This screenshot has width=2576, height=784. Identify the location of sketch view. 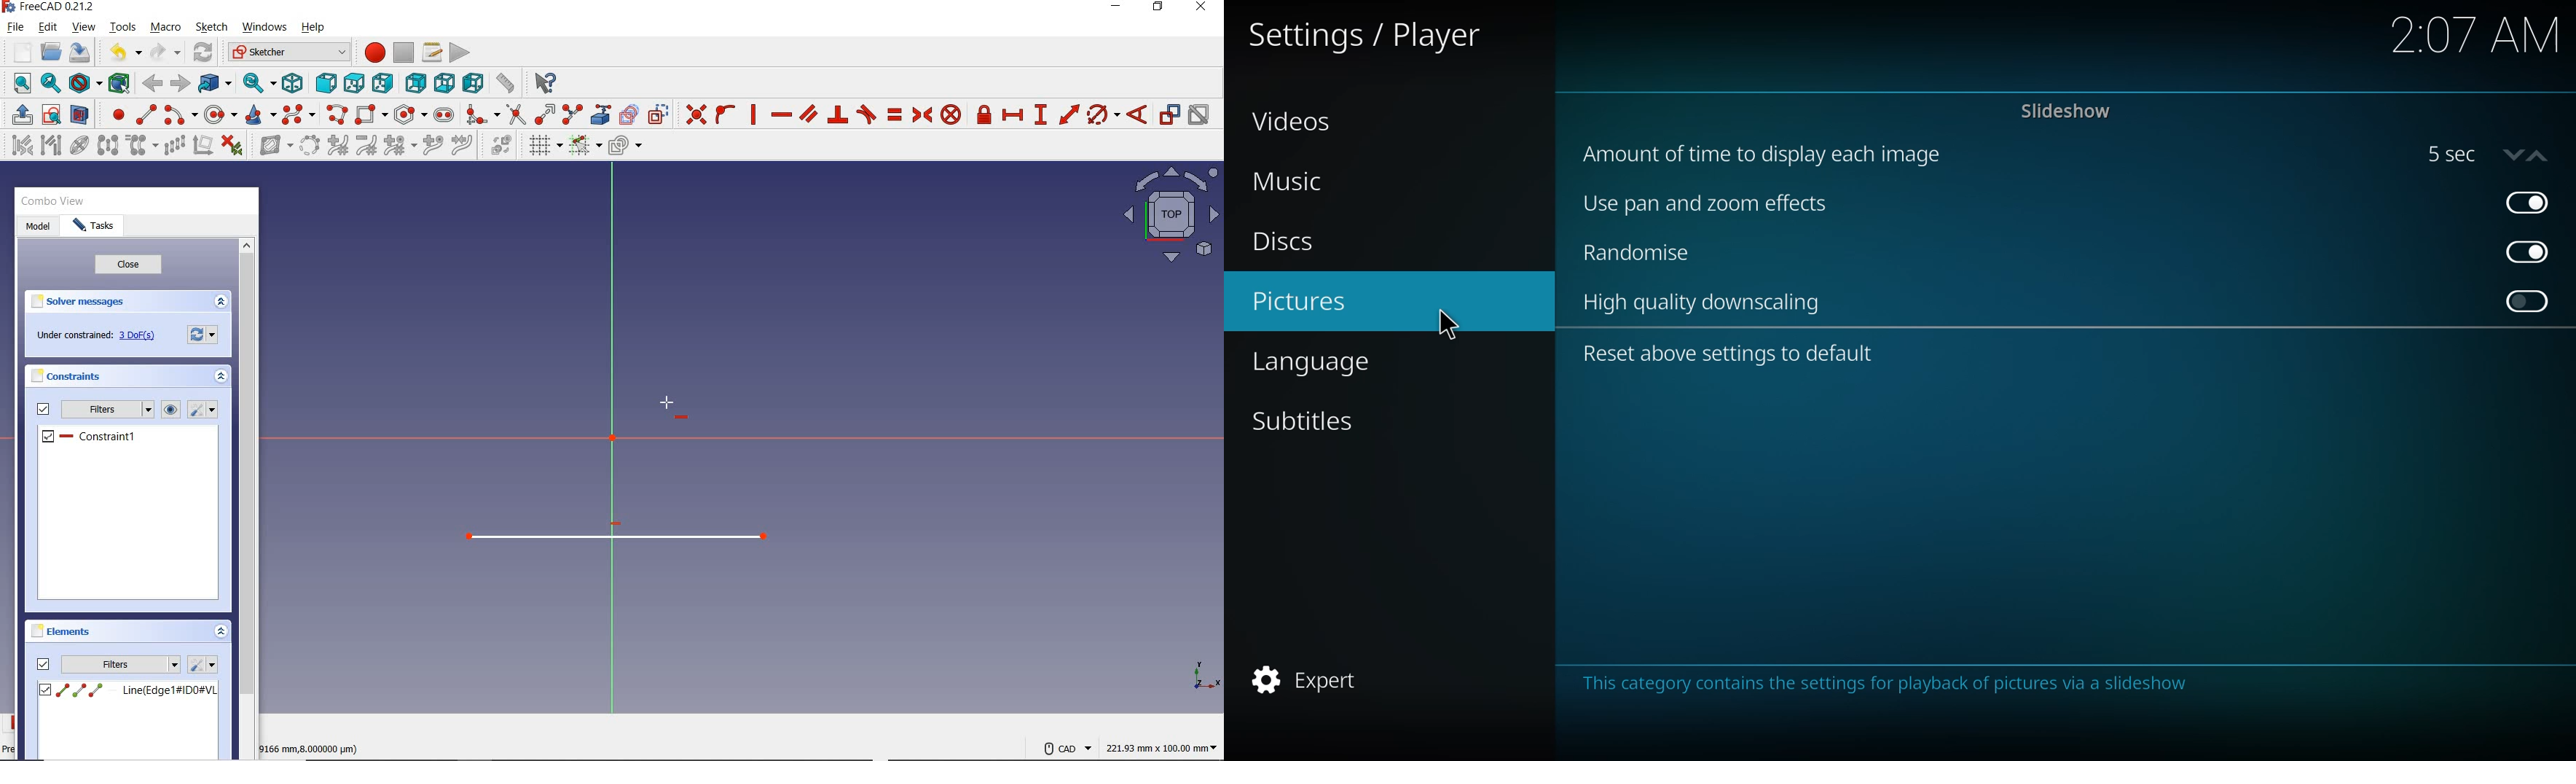
(1169, 216).